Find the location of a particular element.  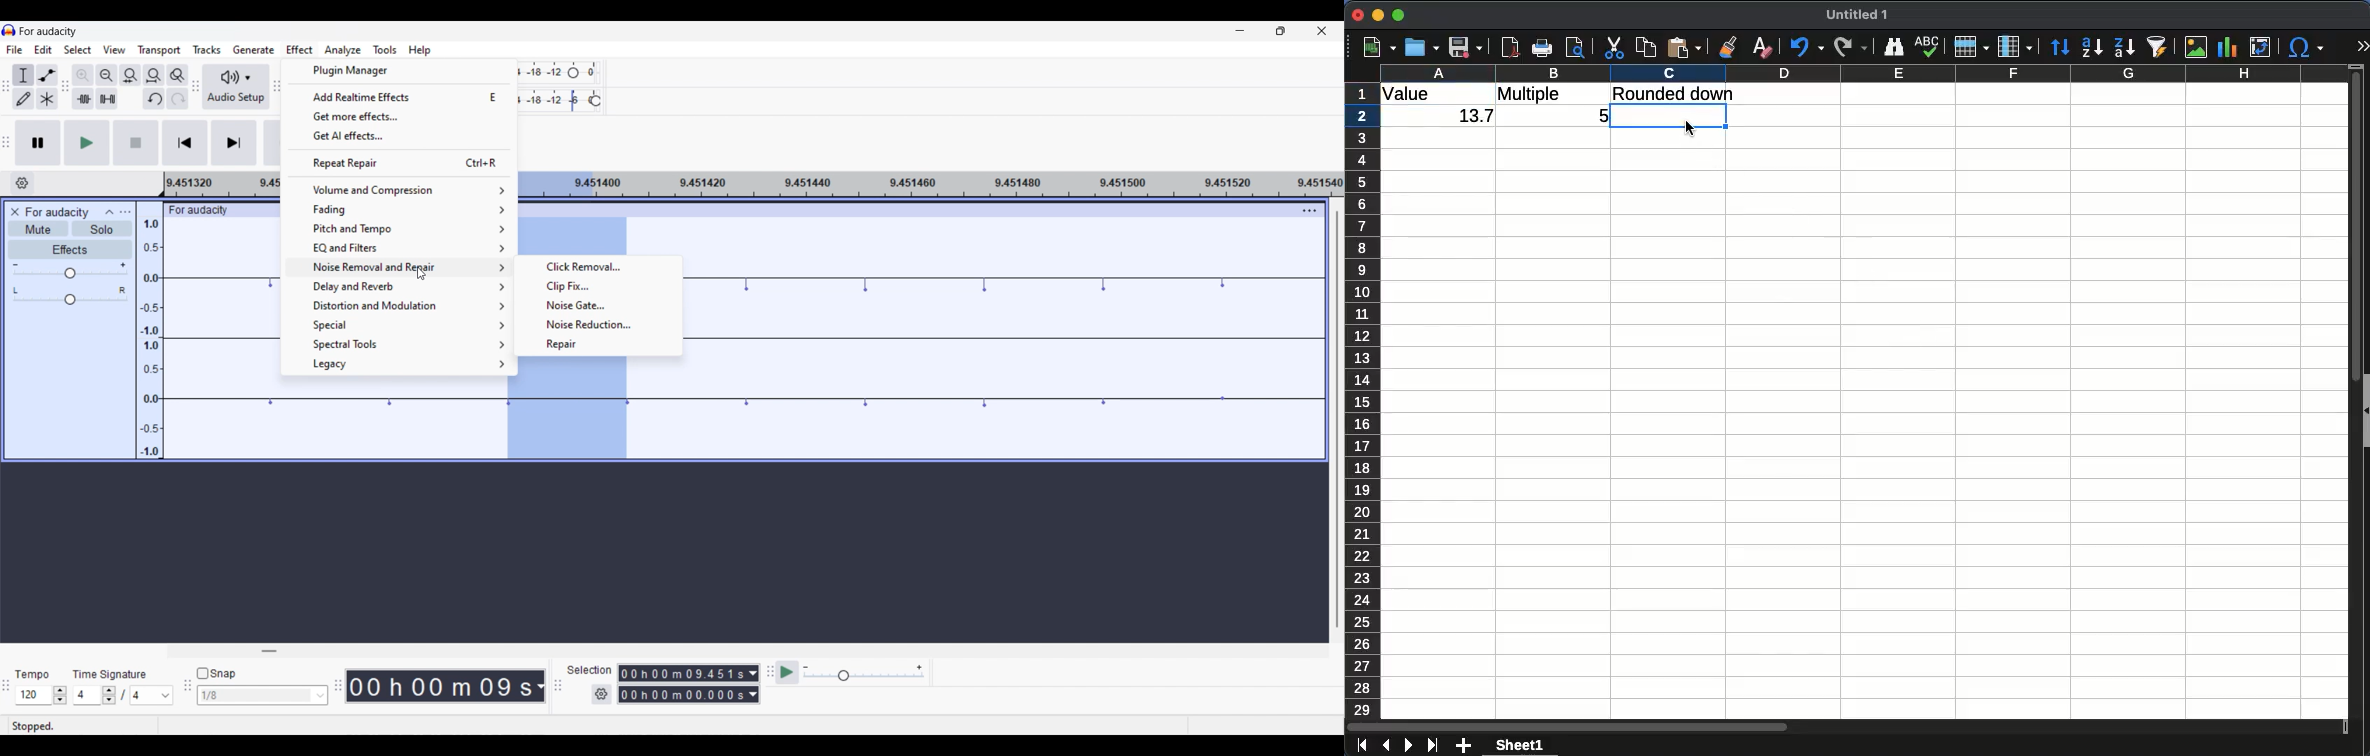

descending is located at coordinates (2124, 48).